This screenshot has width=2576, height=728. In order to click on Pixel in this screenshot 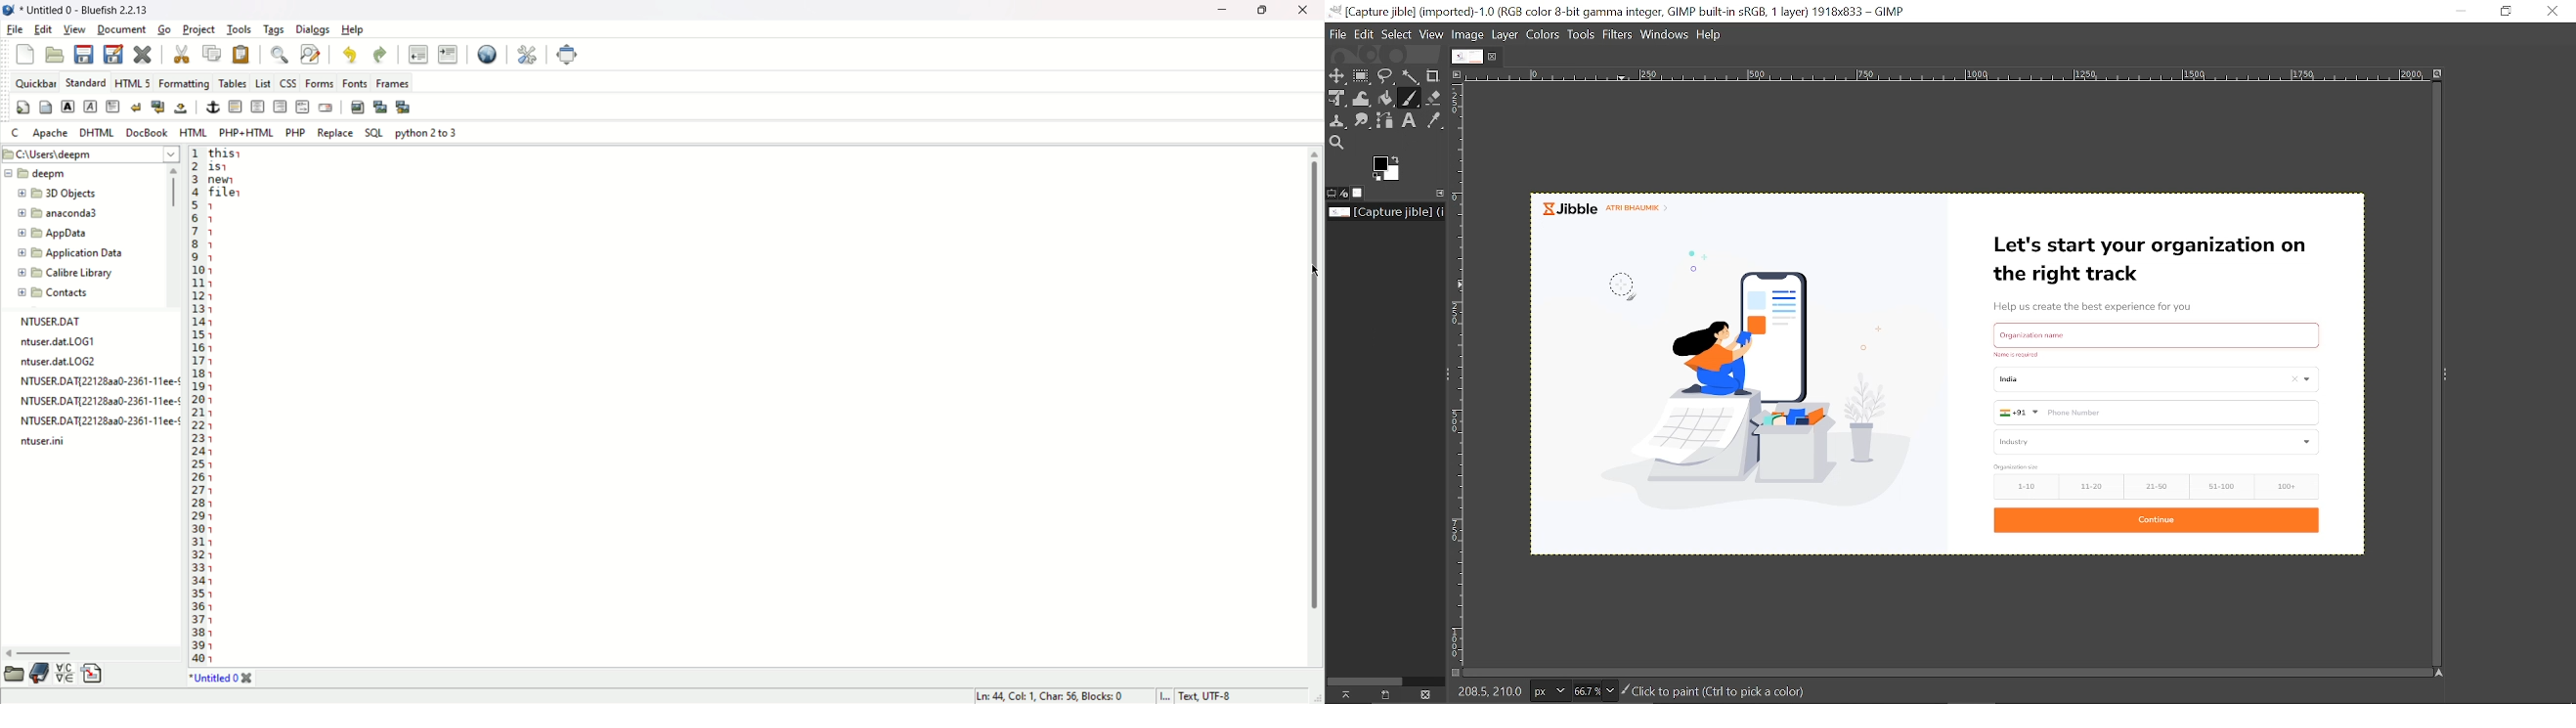, I will do `click(1551, 692)`.